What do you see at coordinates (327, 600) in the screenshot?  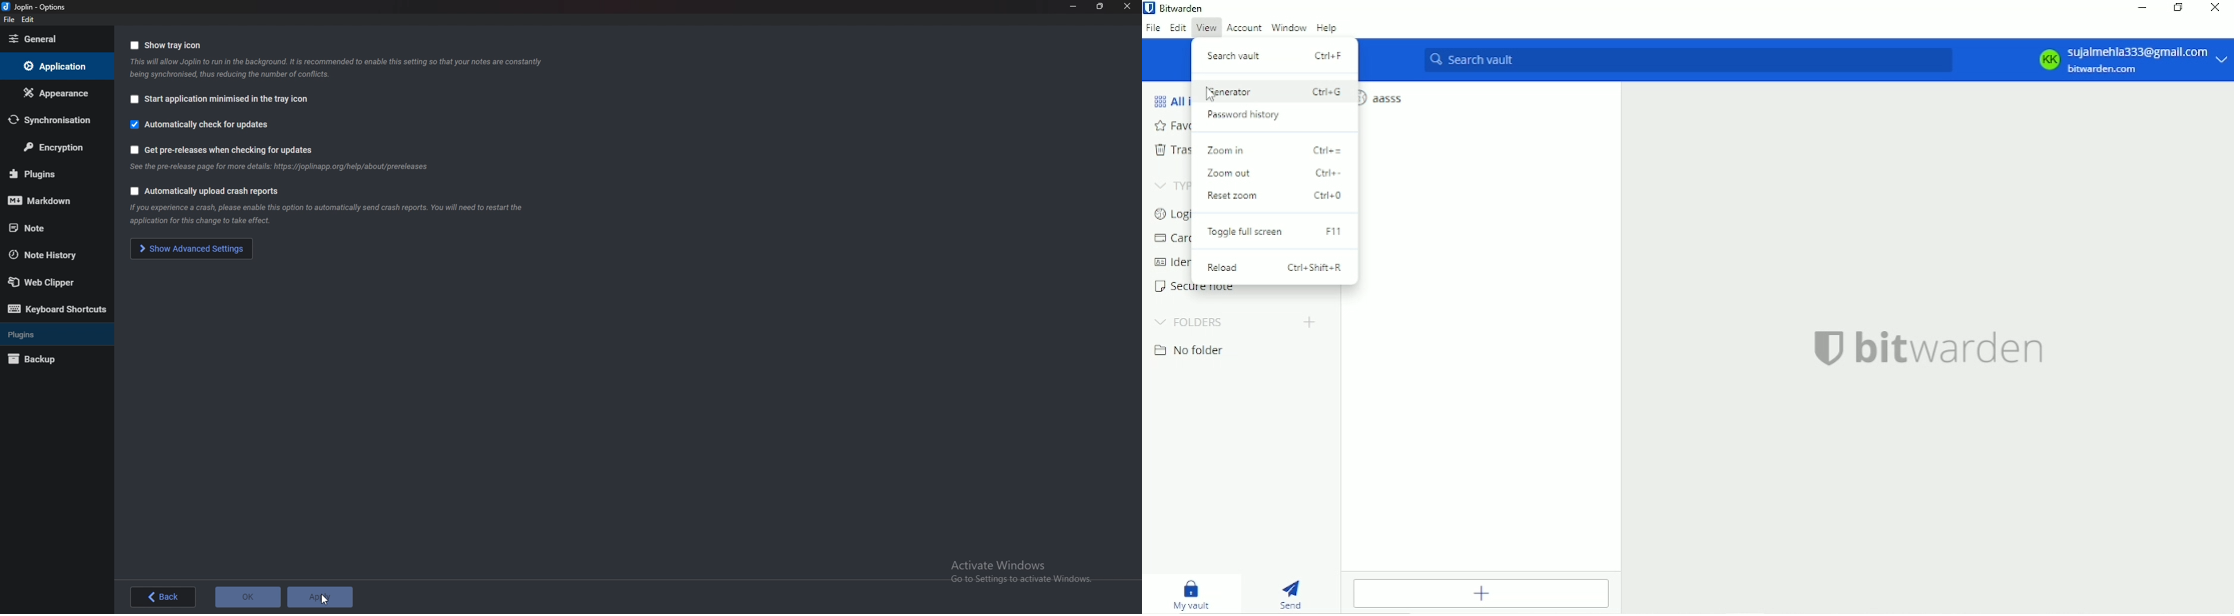 I see `cursor` at bounding box center [327, 600].